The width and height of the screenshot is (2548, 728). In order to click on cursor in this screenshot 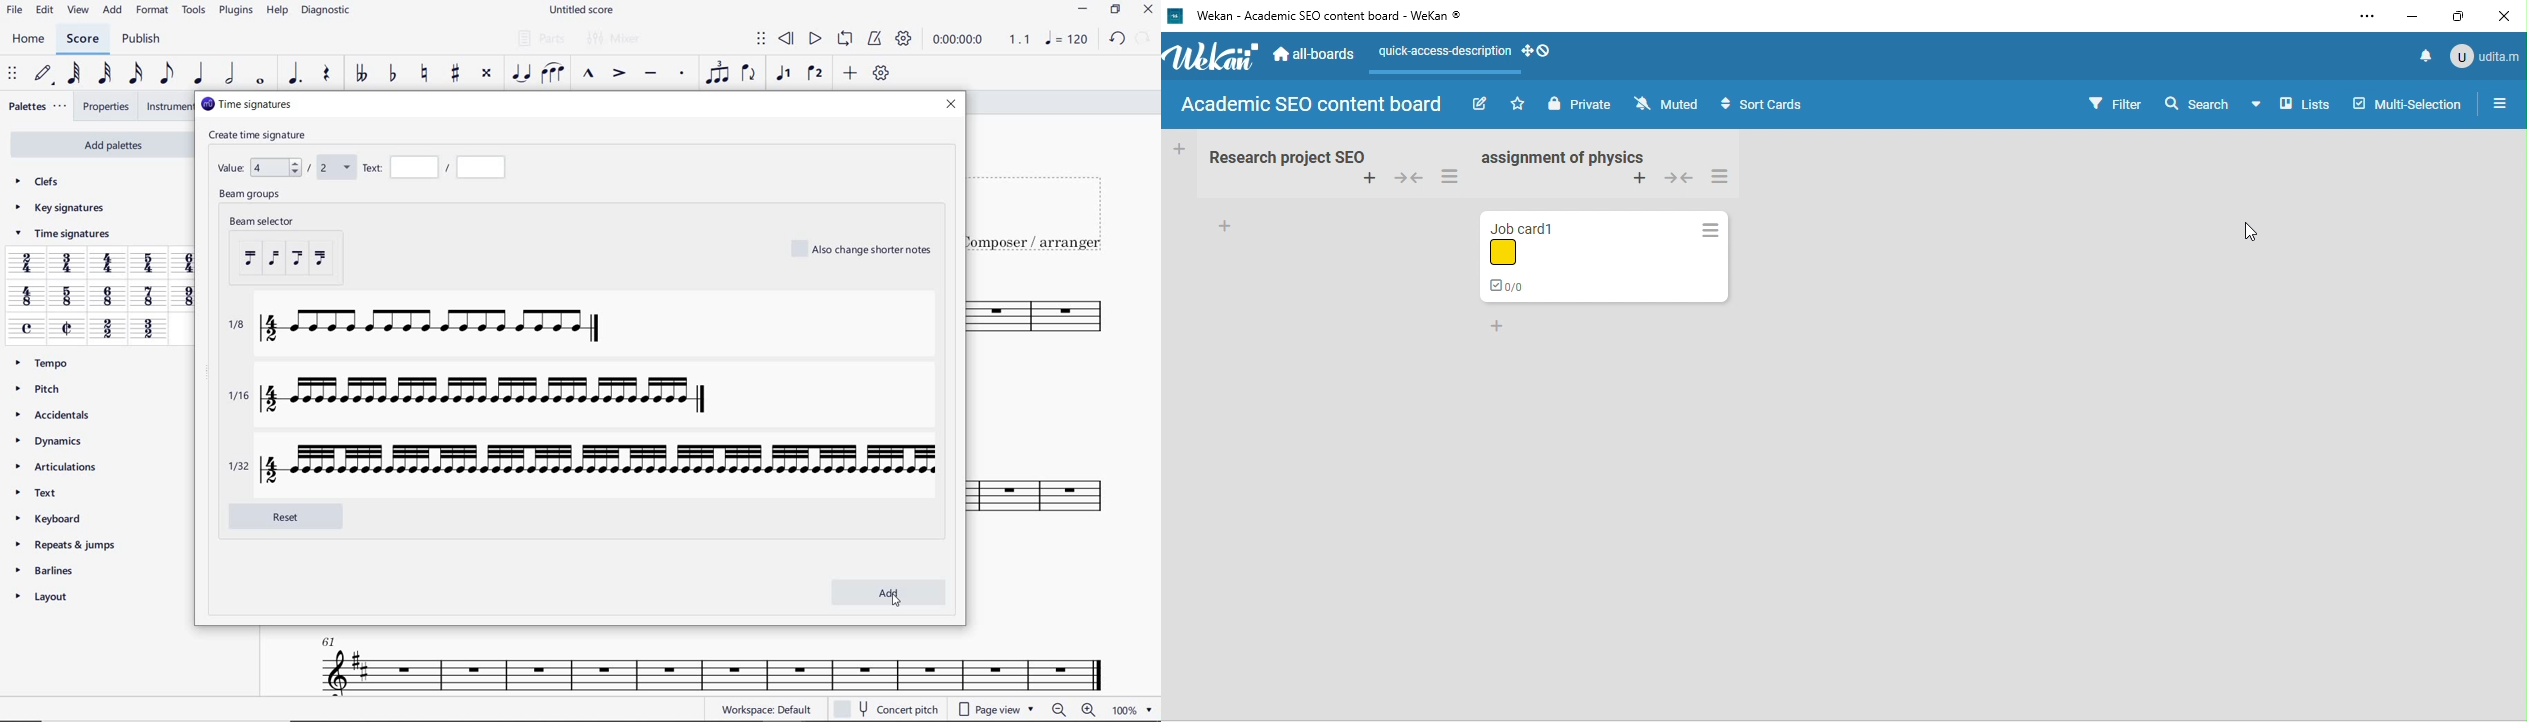, I will do `click(896, 602)`.